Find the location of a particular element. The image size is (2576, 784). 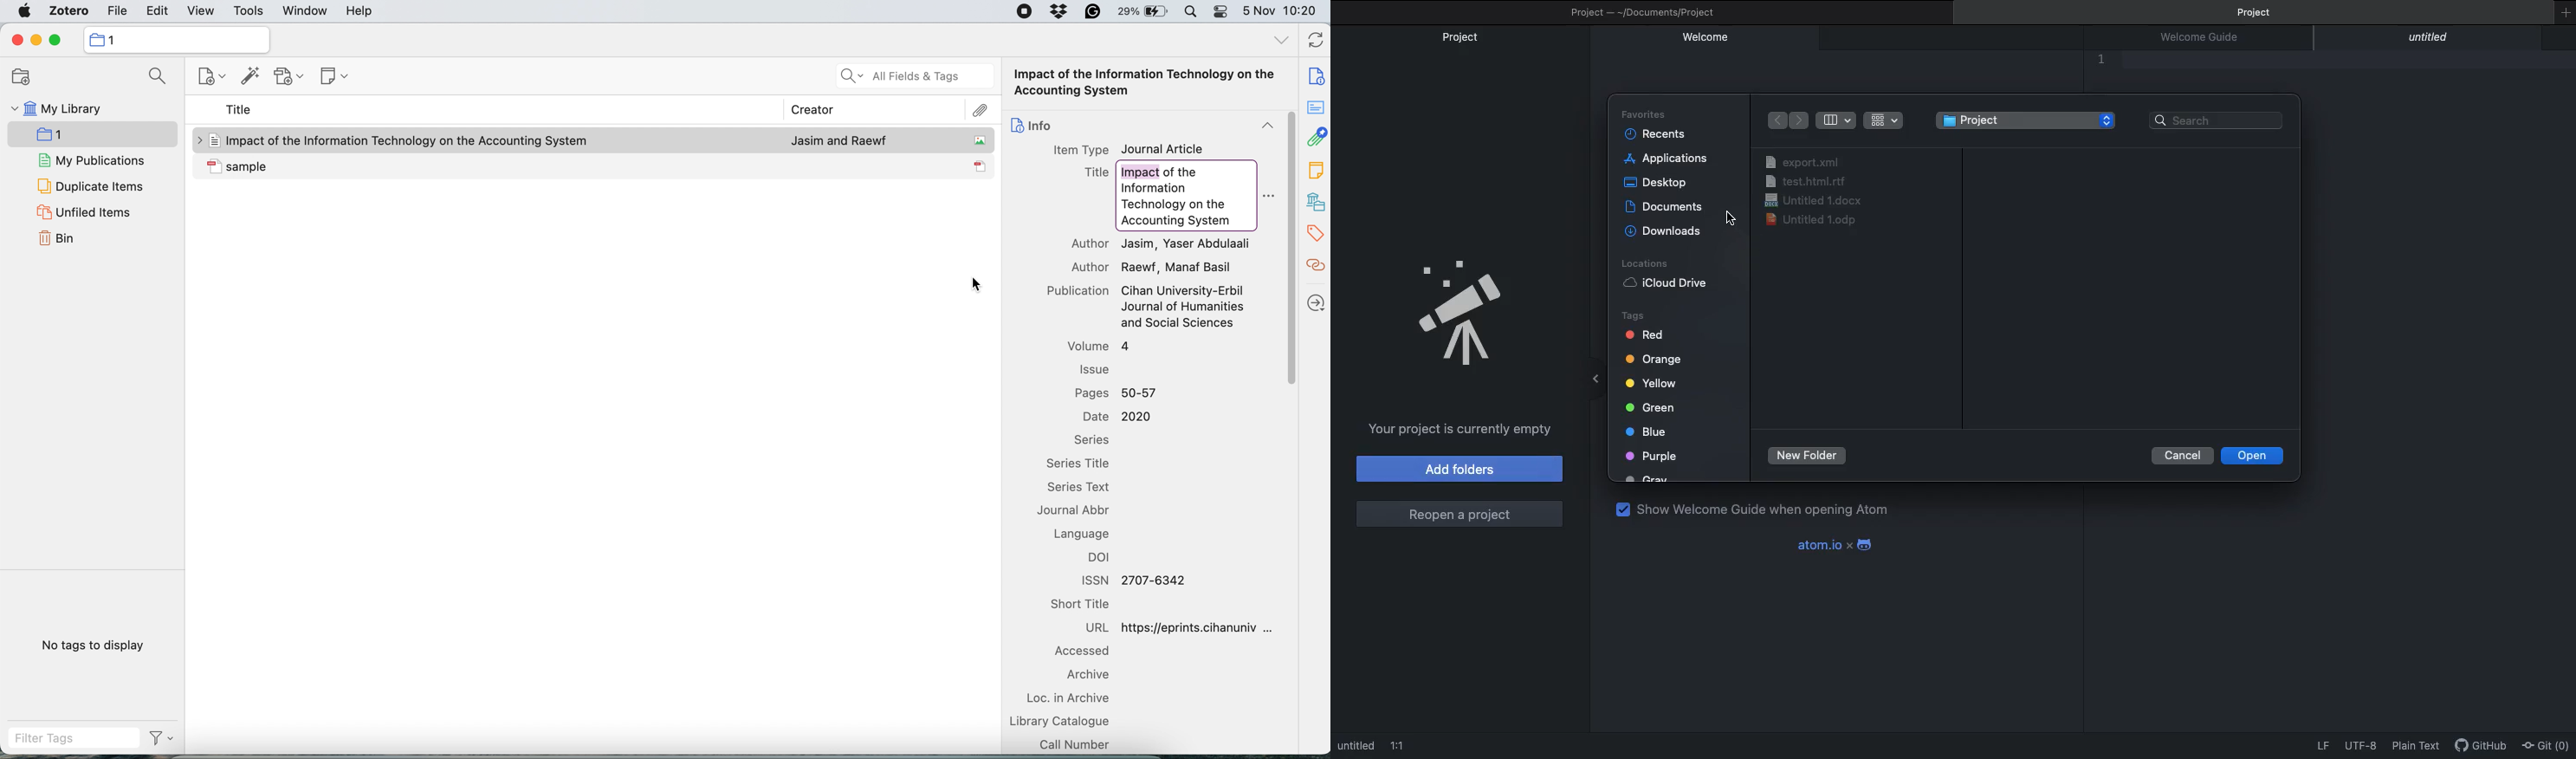

series text is located at coordinates (1085, 487).